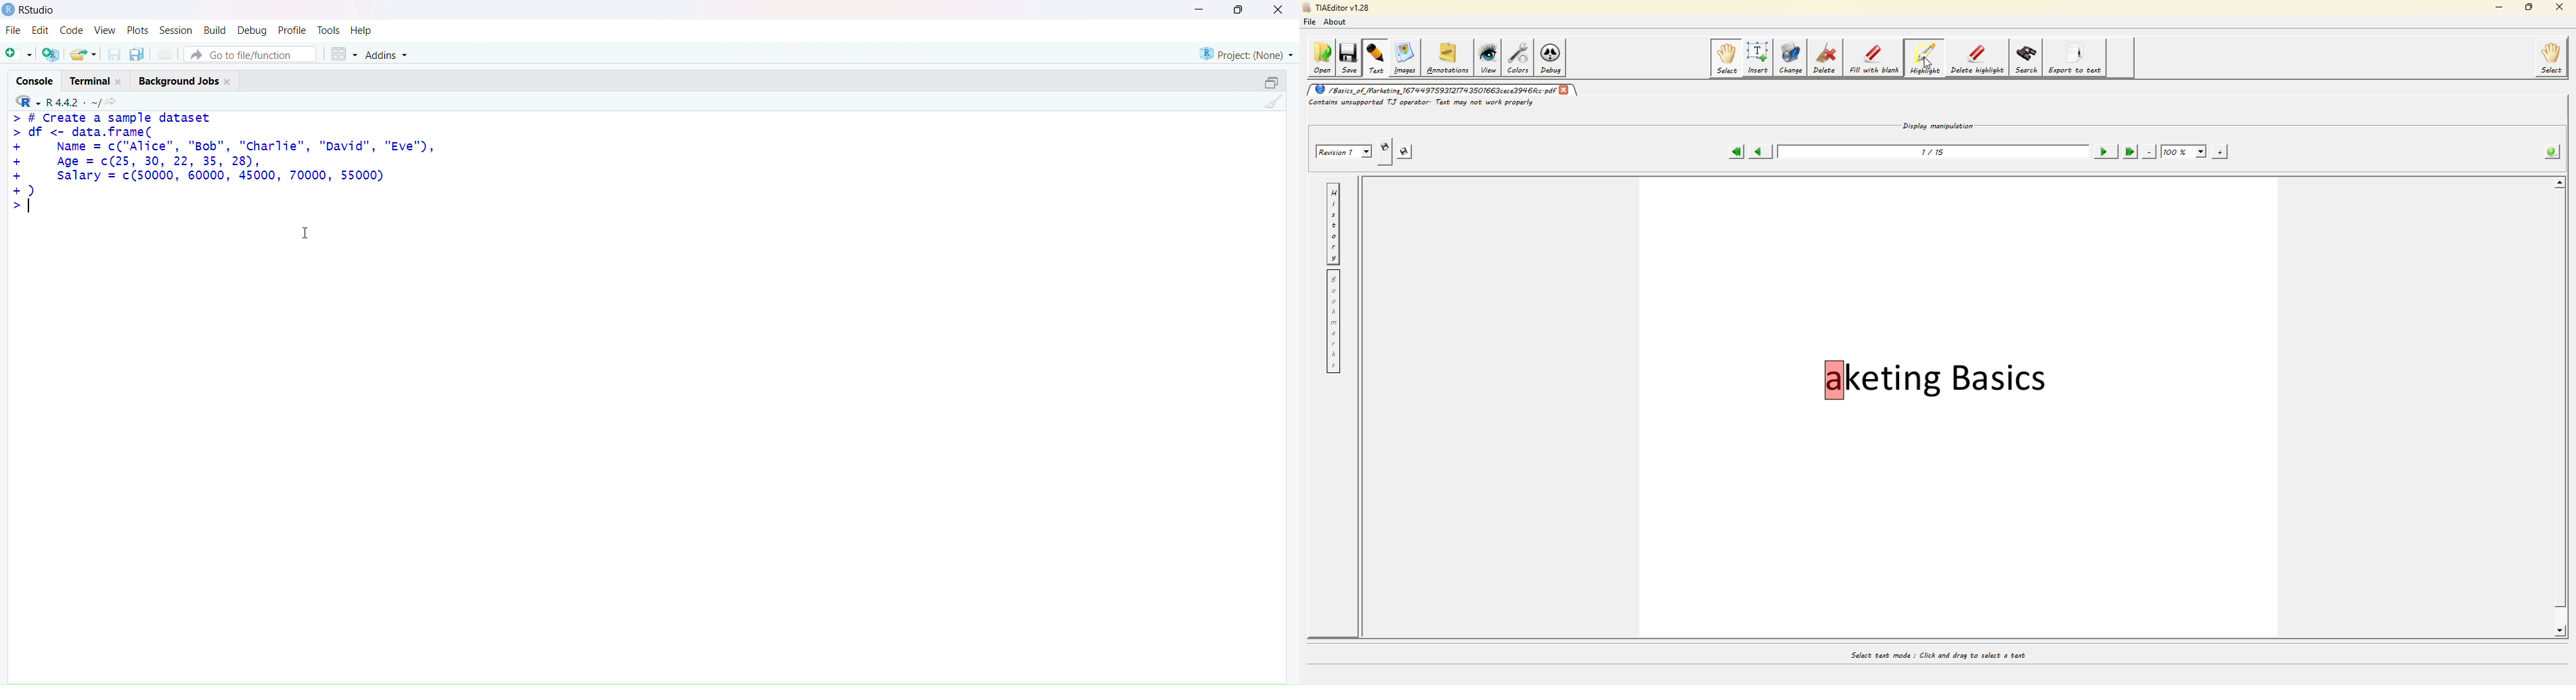 This screenshot has width=2576, height=700. What do you see at coordinates (112, 103) in the screenshot?
I see `view the current working directory` at bounding box center [112, 103].